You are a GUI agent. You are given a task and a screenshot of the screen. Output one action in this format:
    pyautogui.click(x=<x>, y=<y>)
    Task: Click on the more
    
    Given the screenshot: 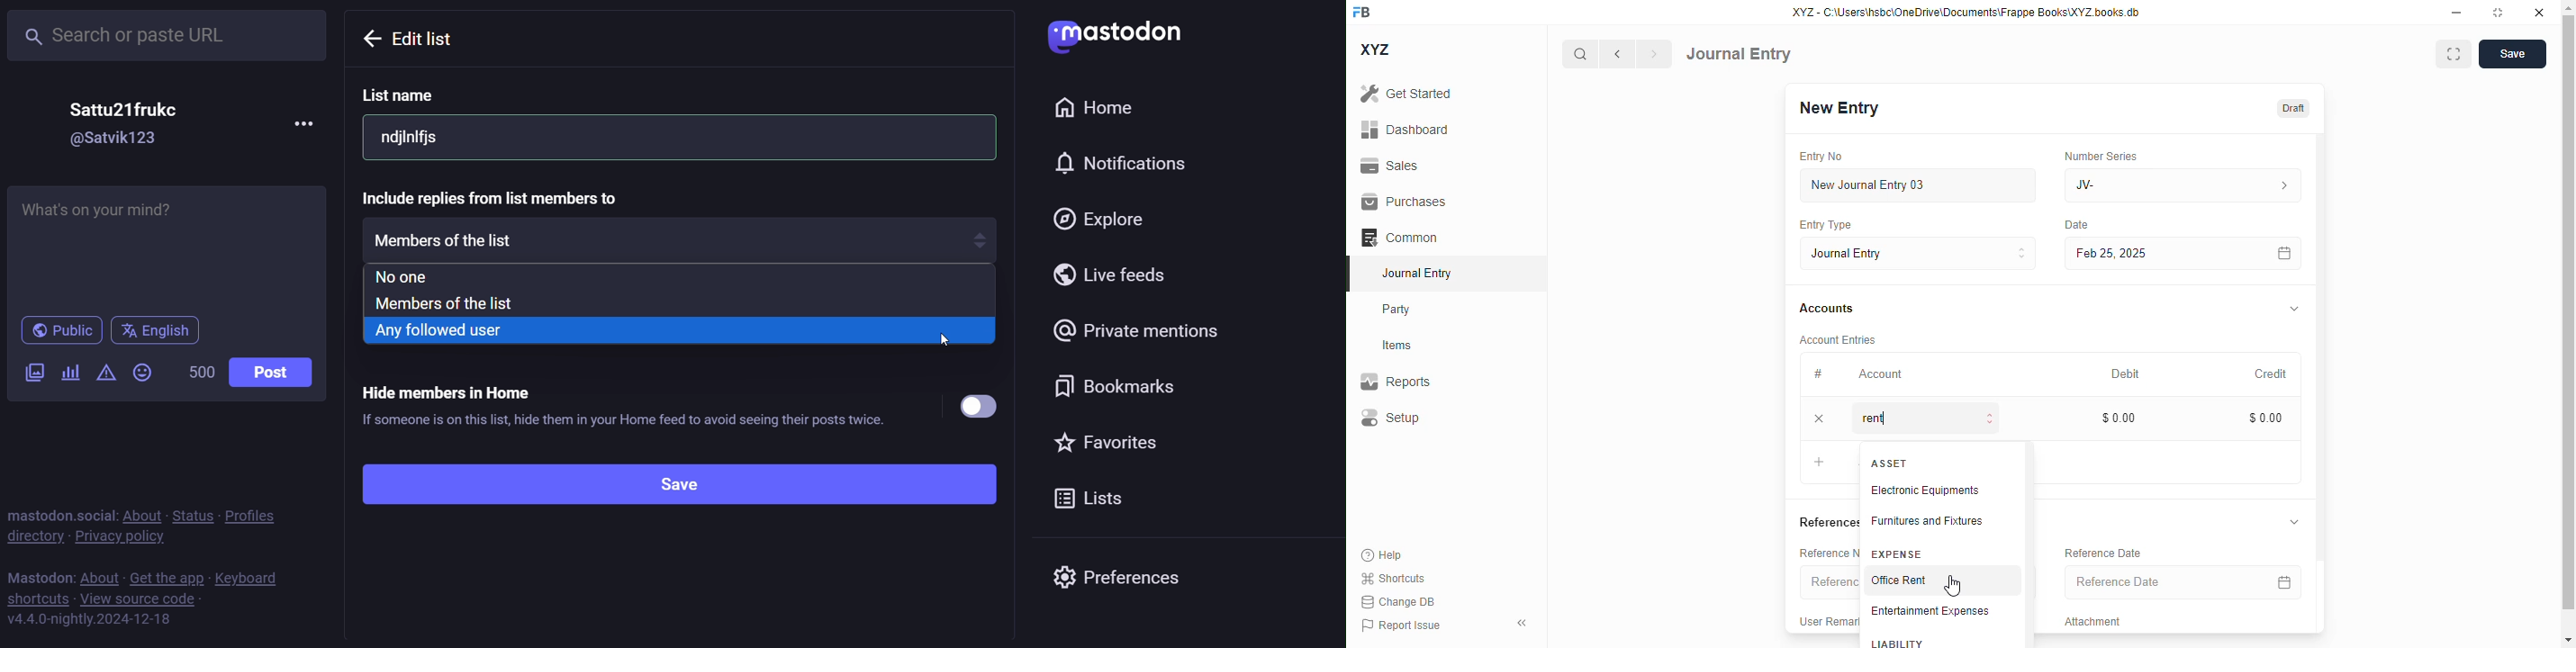 What is the action you would take?
    pyautogui.click(x=301, y=124)
    